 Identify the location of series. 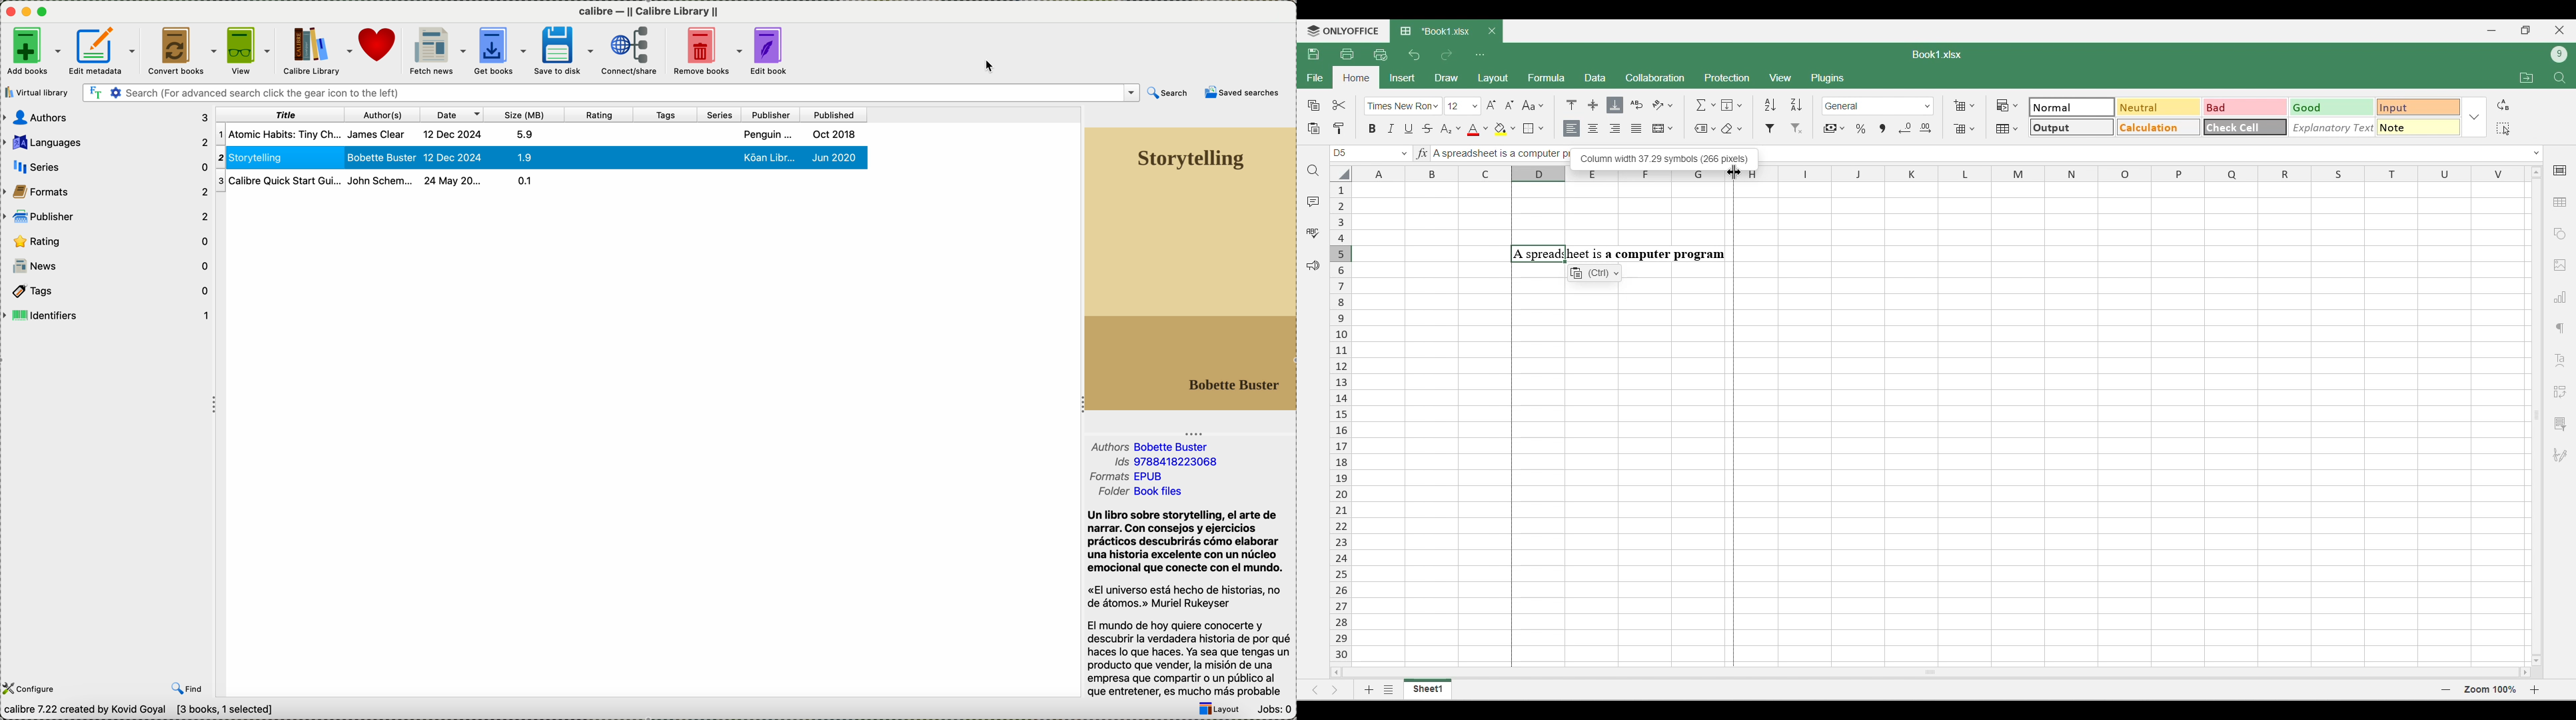
(722, 116).